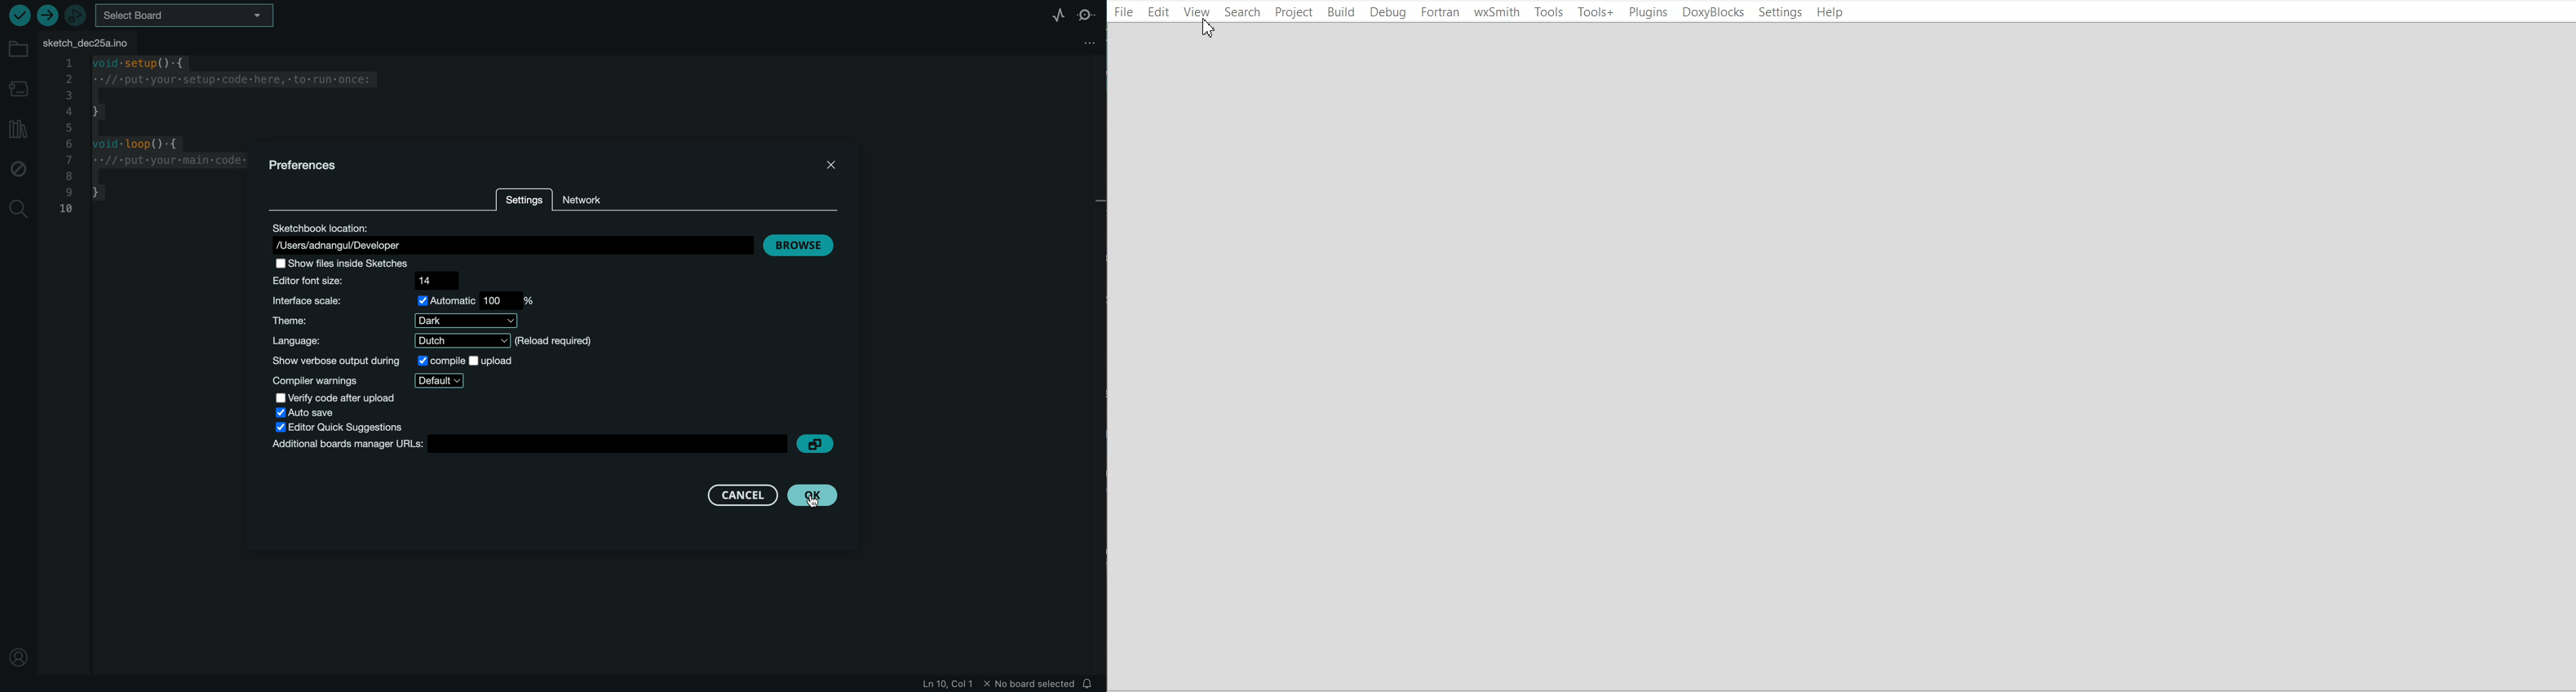 Image resolution: width=2576 pixels, height=700 pixels. Describe the element at coordinates (1158, 11) in the screenshot. I see `Edit` at that location.